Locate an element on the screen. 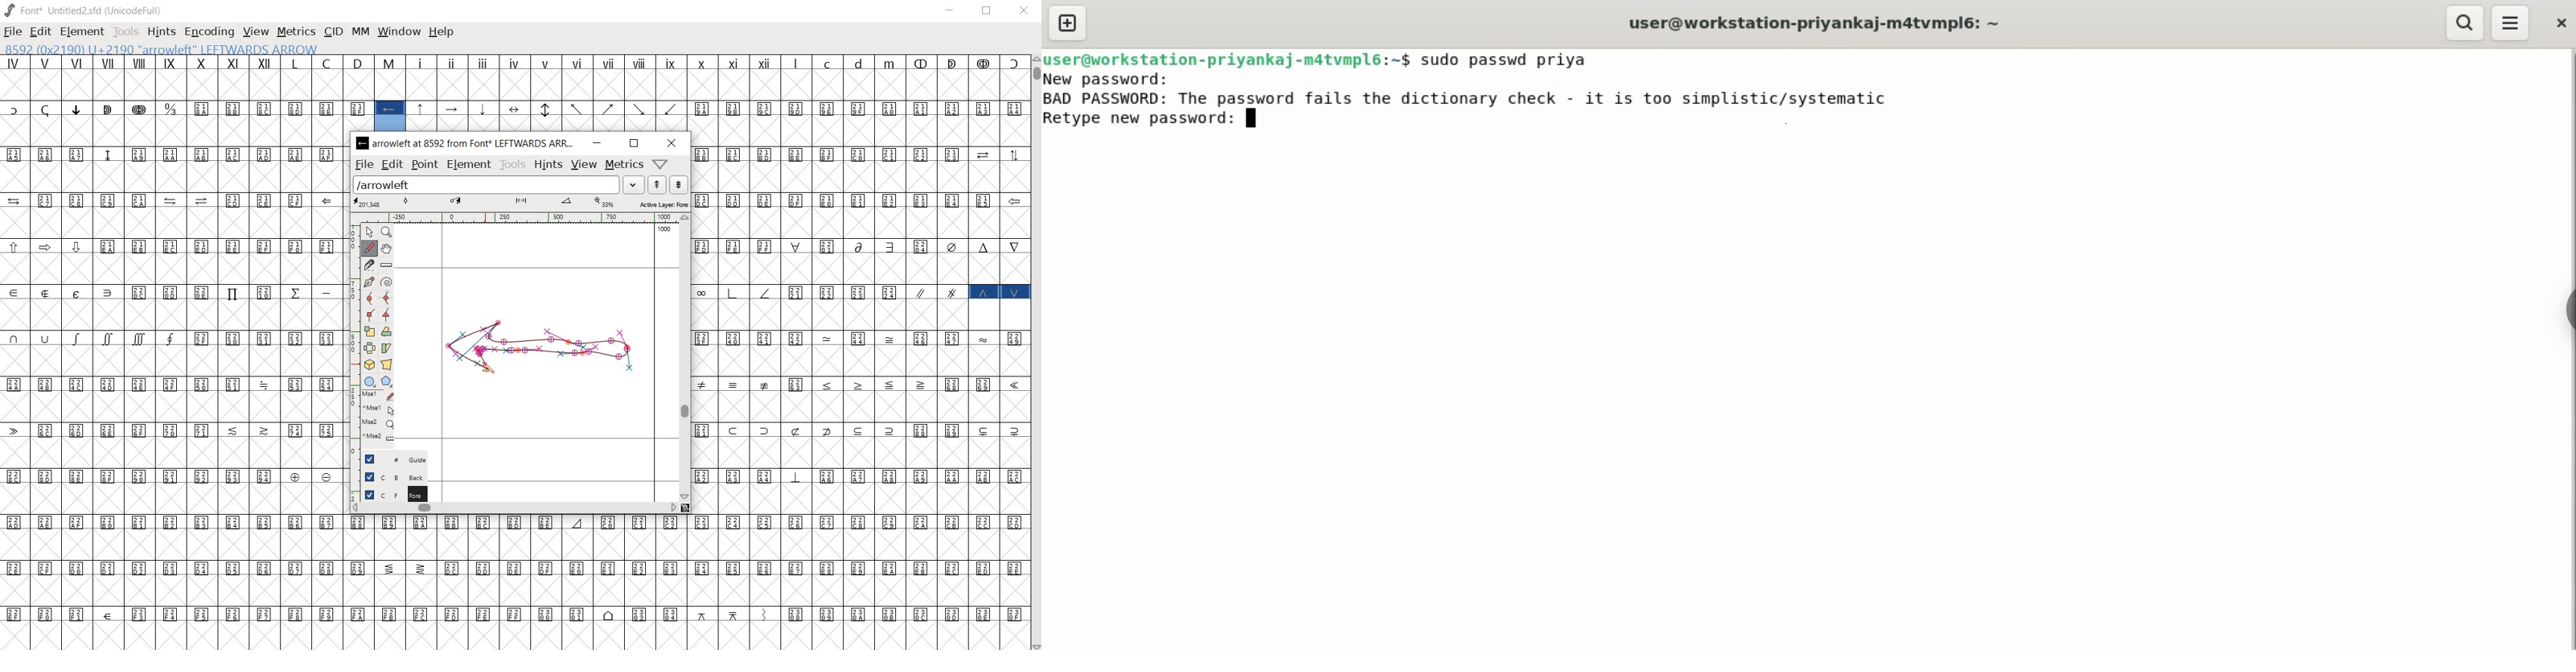  draw a freehand curve is located at coordinates (369, 248).